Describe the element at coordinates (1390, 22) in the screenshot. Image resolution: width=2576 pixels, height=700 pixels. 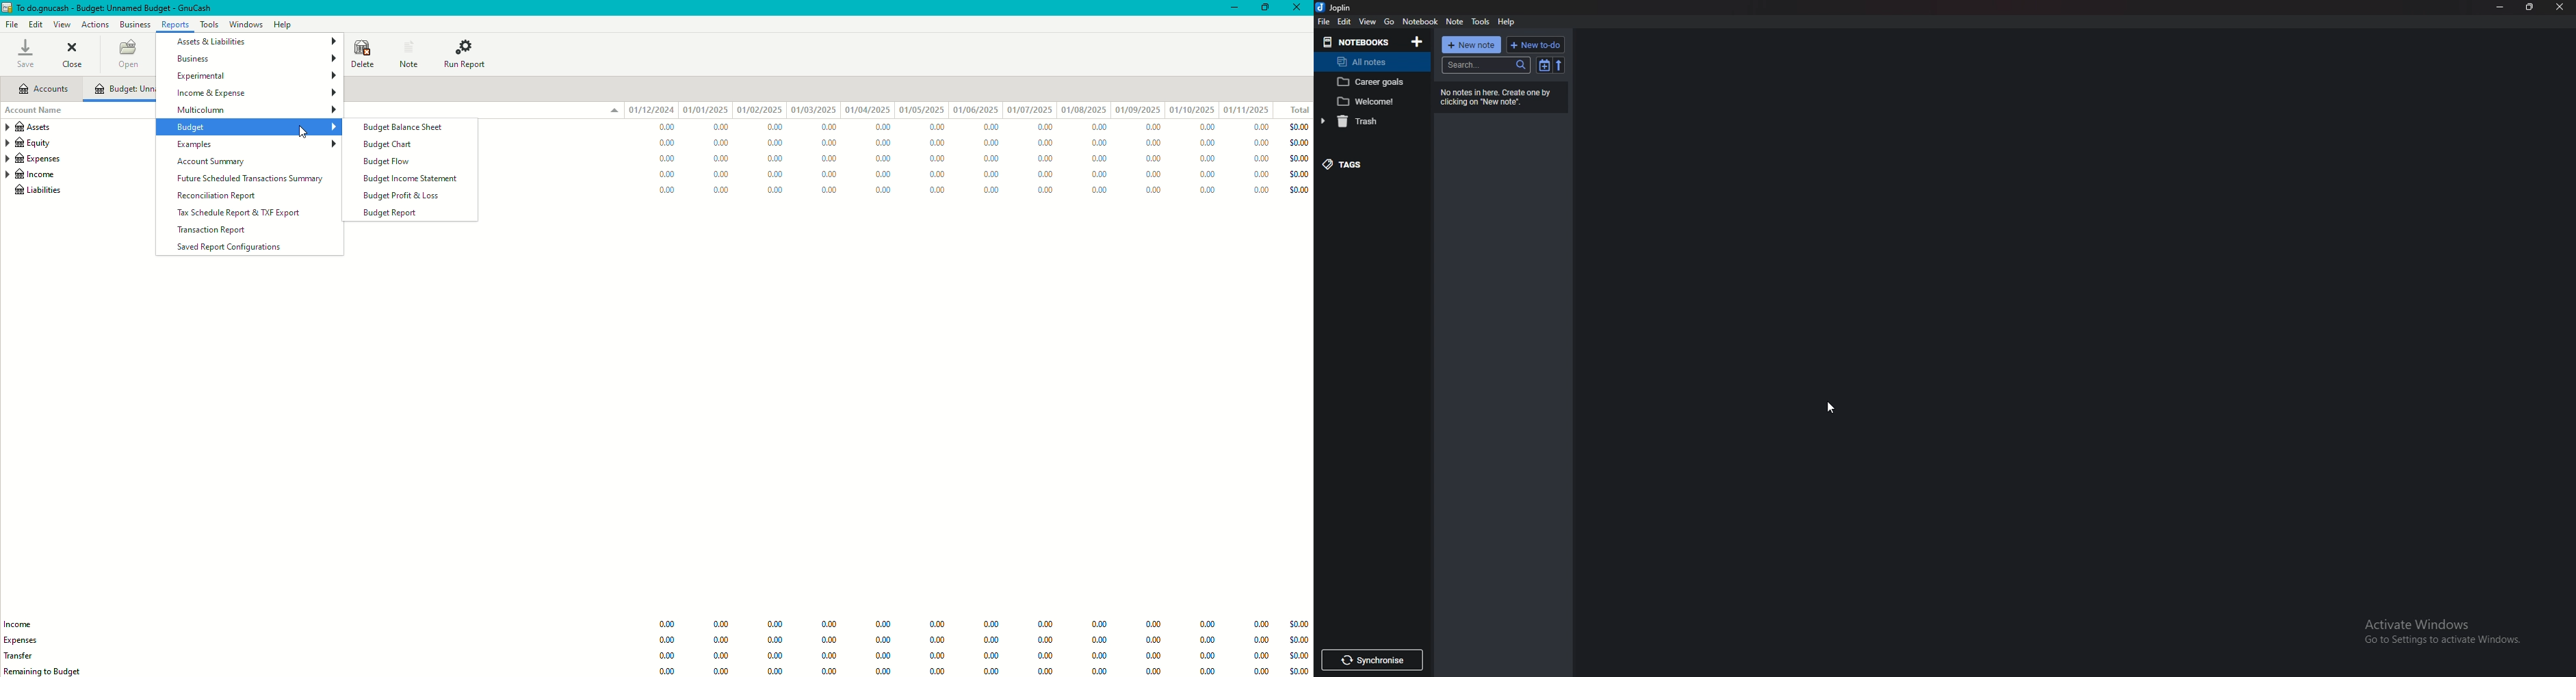
I see `go` at that location.